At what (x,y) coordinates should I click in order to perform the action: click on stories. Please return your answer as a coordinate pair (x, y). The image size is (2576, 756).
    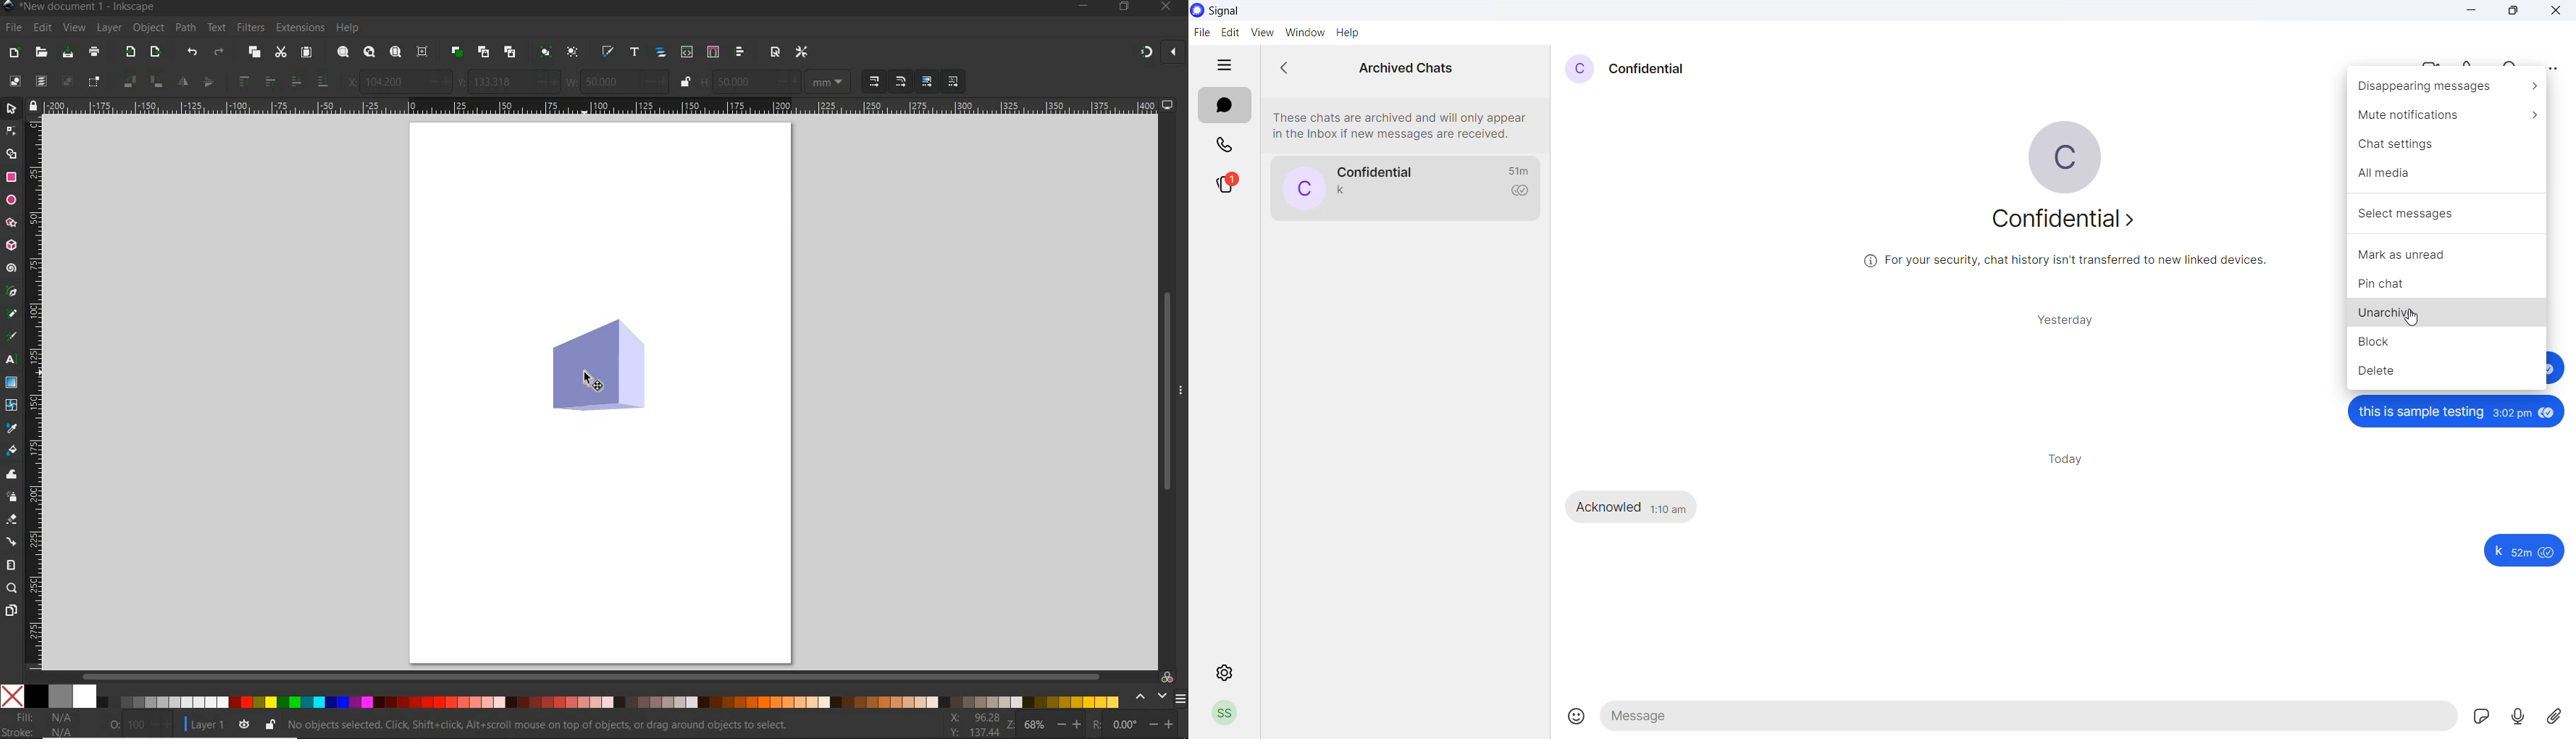
    Looking at the image, I should click on (1225, 185).